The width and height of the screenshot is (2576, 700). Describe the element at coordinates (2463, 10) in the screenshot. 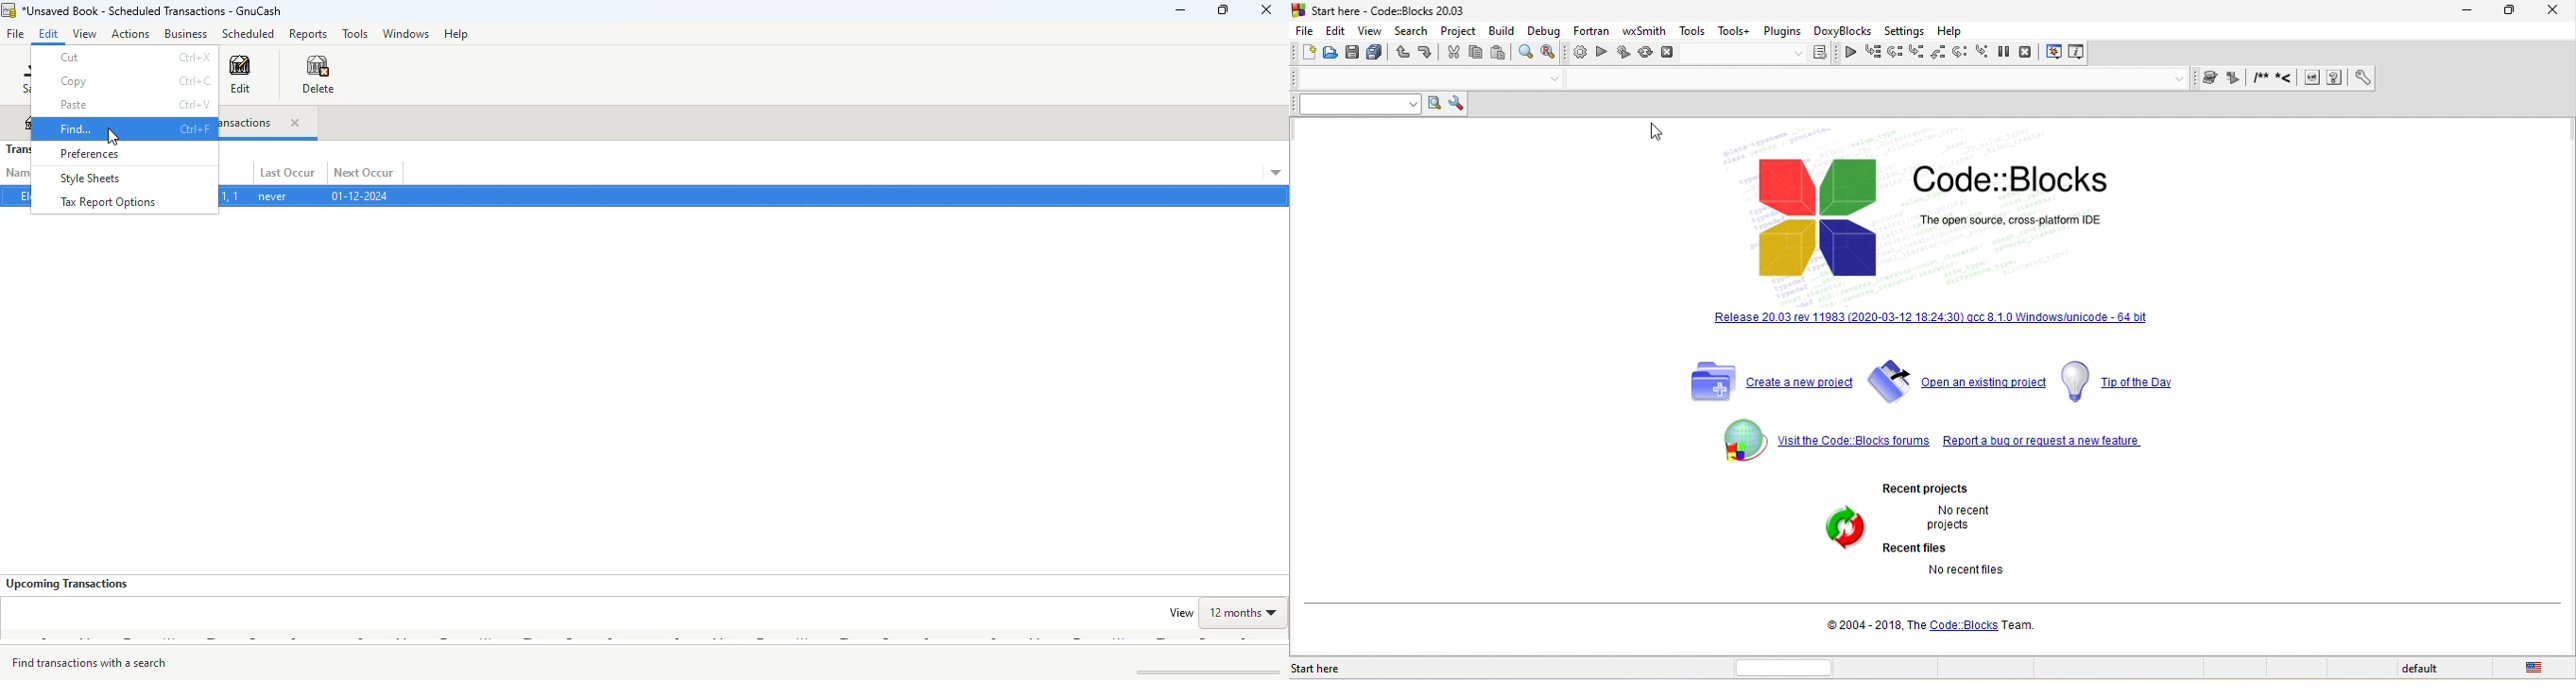

I see `minimize` at that location.